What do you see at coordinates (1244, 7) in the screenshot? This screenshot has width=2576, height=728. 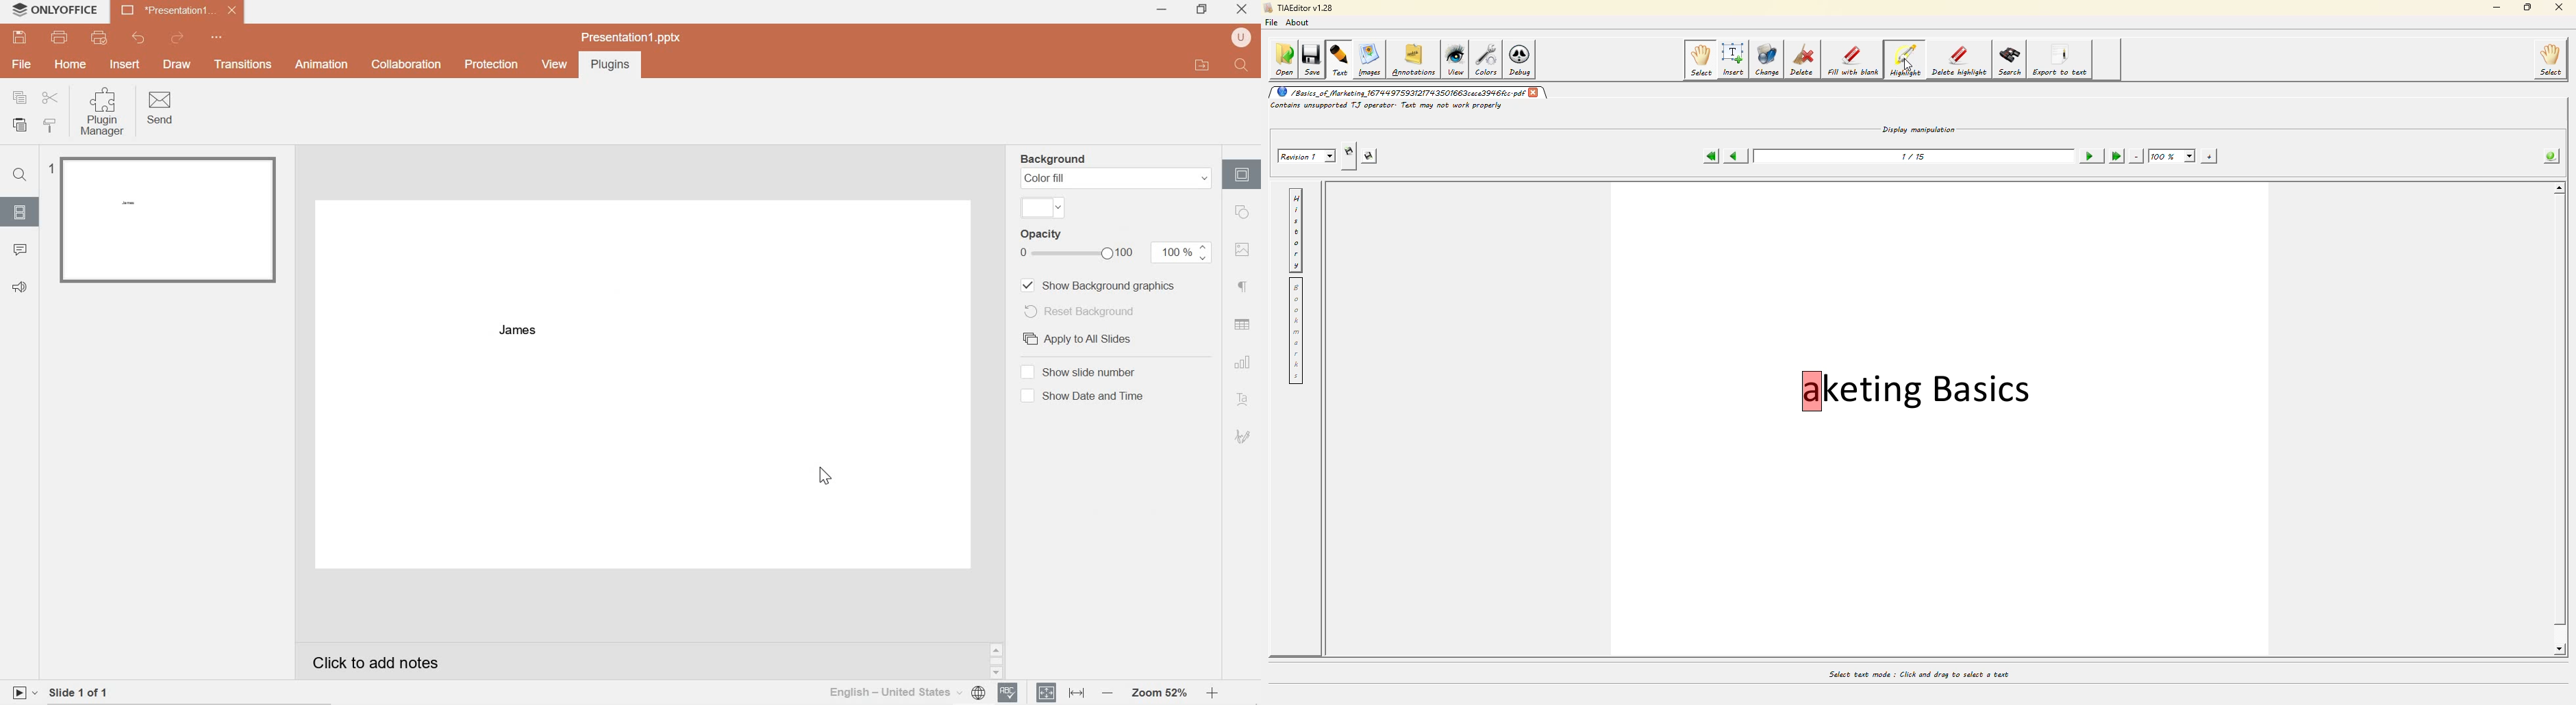 I see `close` at bounding box center [1244, 7].